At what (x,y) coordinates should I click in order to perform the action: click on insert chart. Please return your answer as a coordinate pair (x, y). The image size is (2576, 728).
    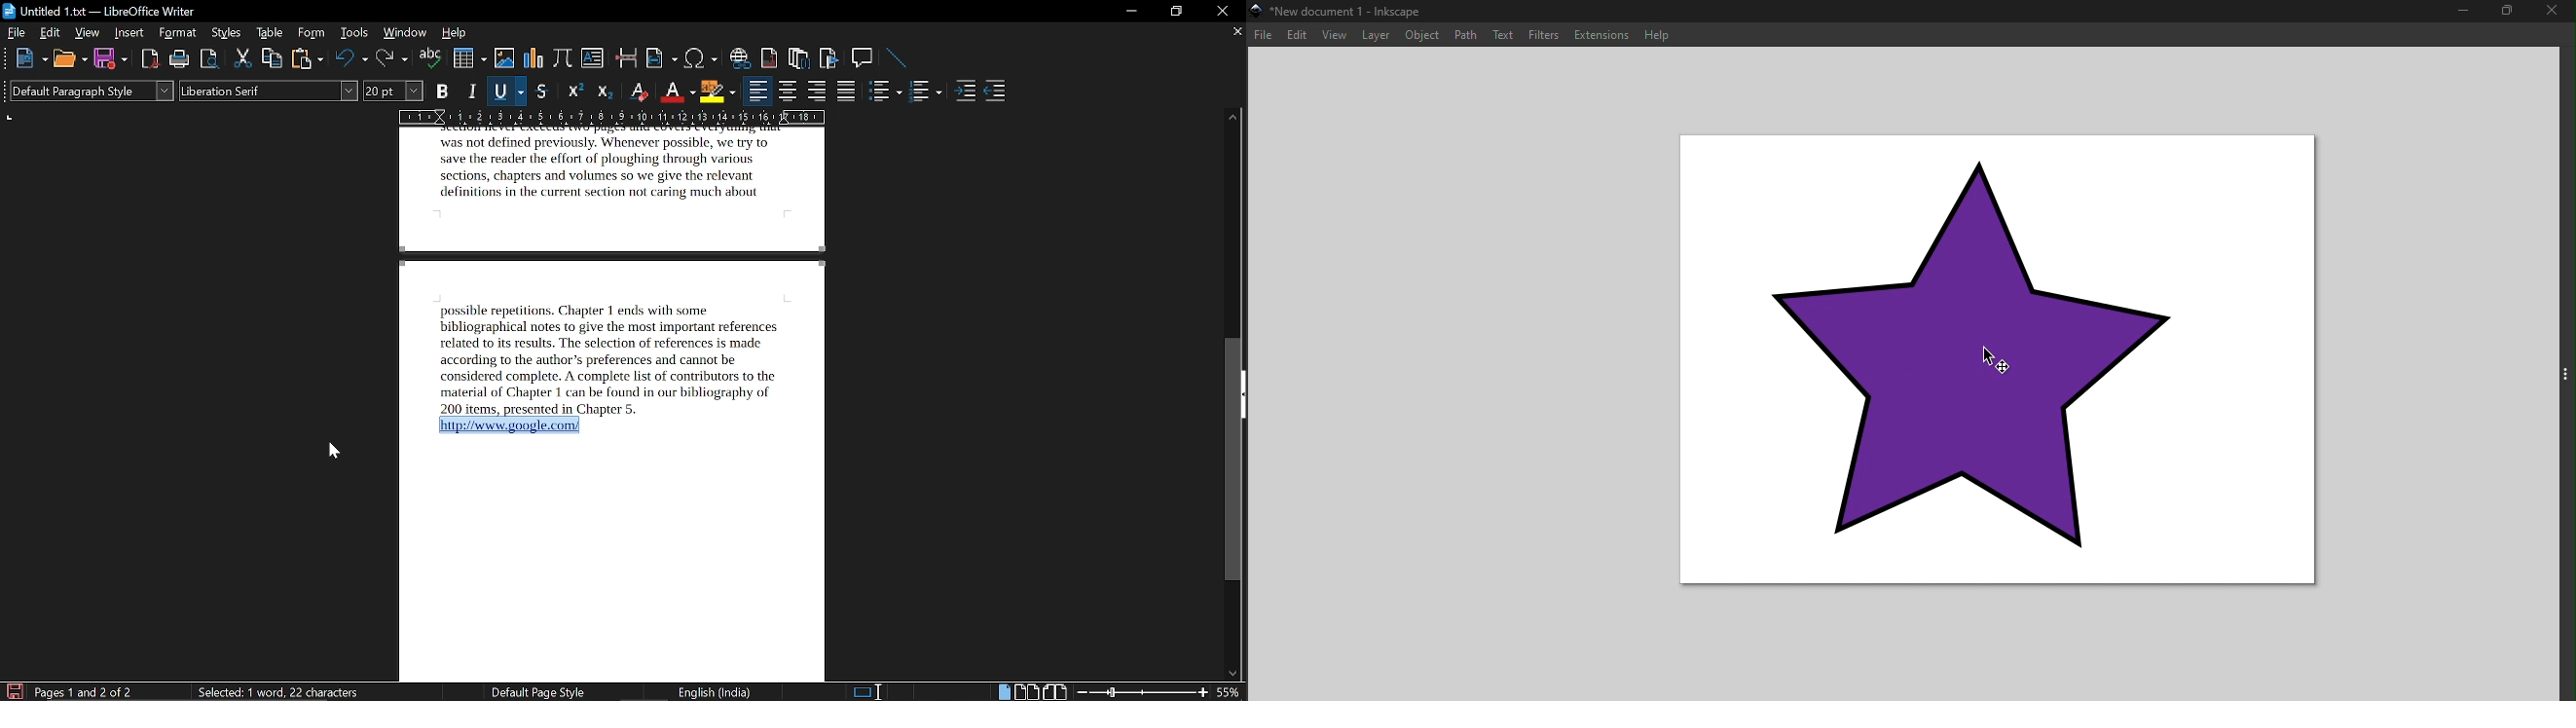
    Looking at the image, I should click on (534, 60).